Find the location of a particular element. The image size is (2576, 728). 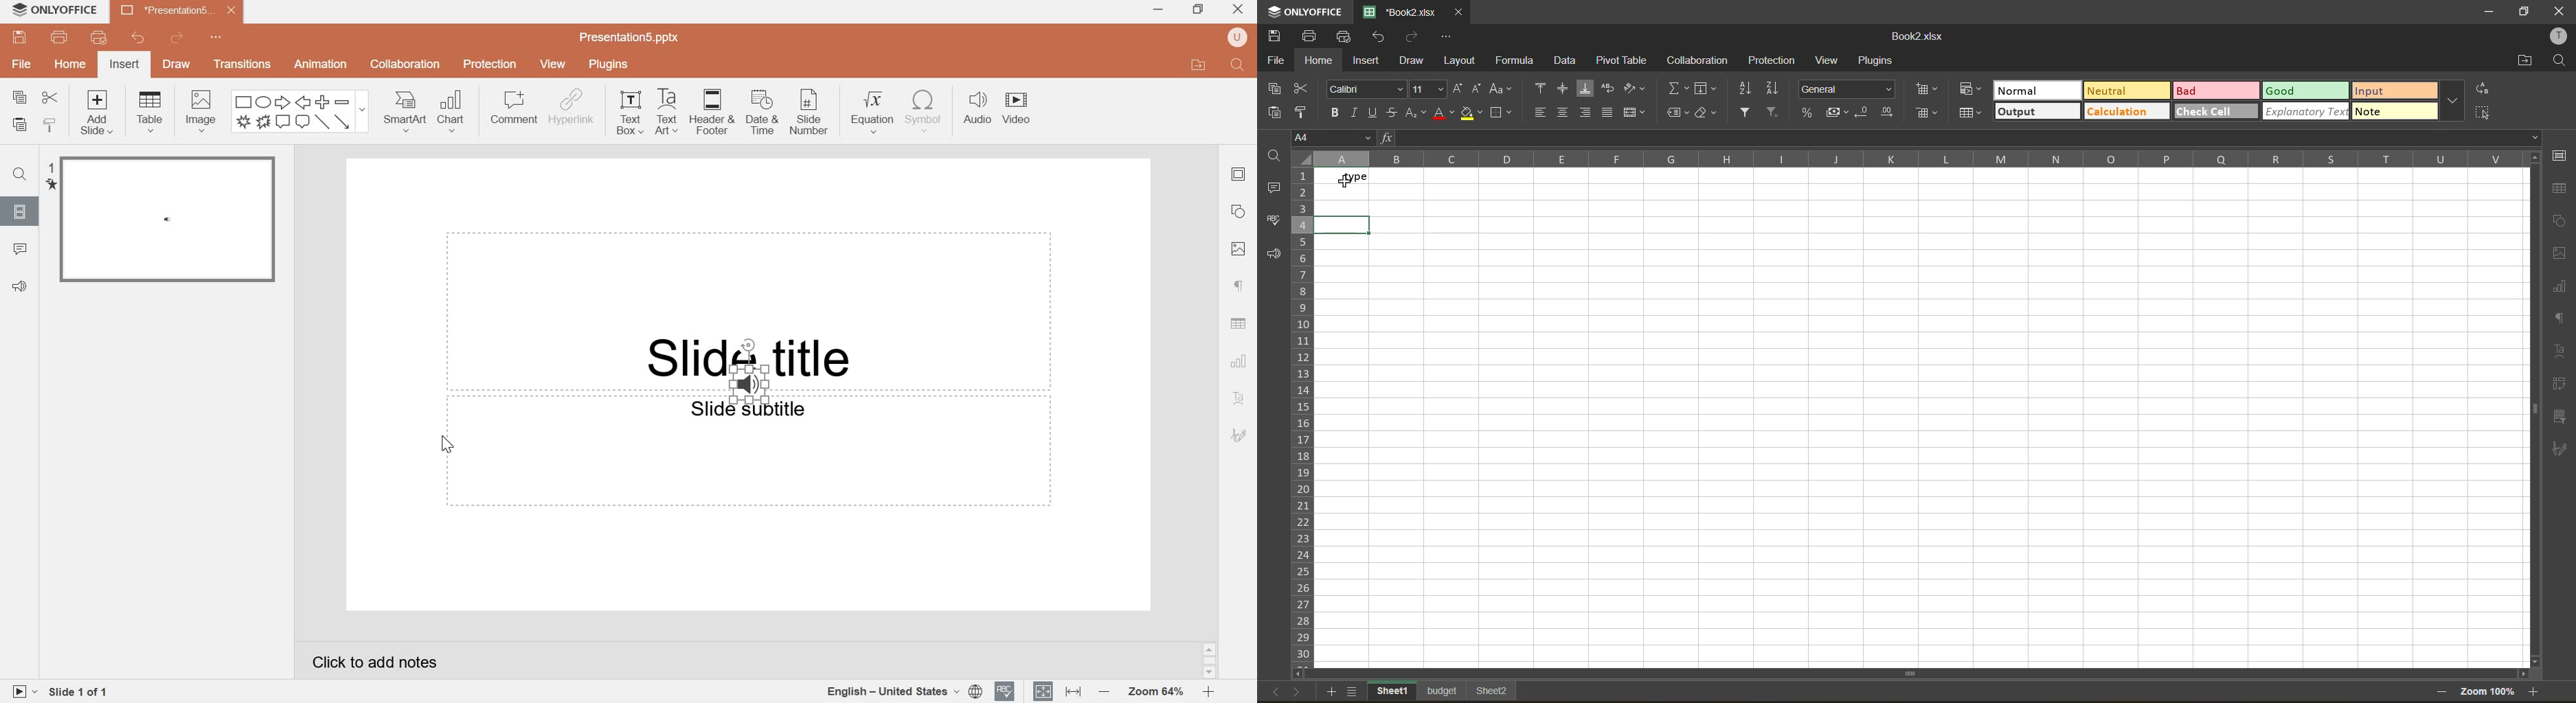

customize quick access toolbar is located at coordinates (219, 37).